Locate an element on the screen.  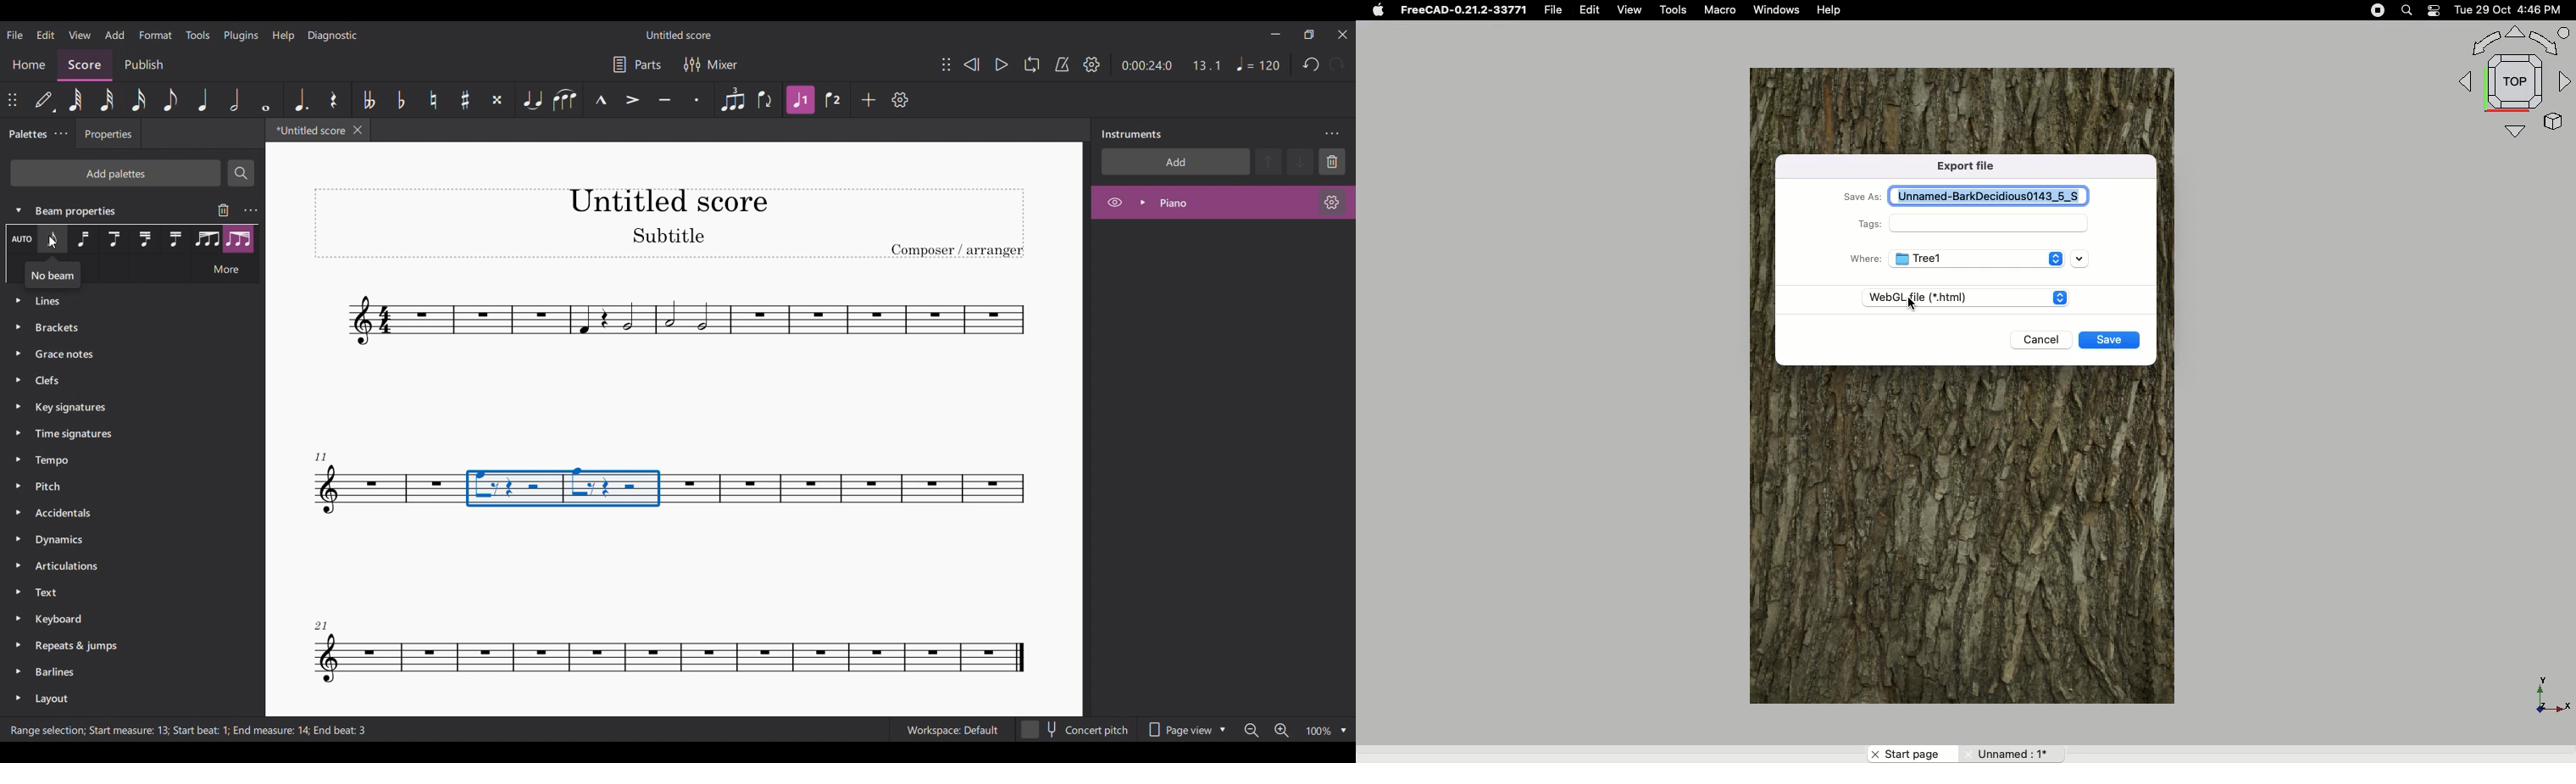
Lines is located at coordinates (126, 240).